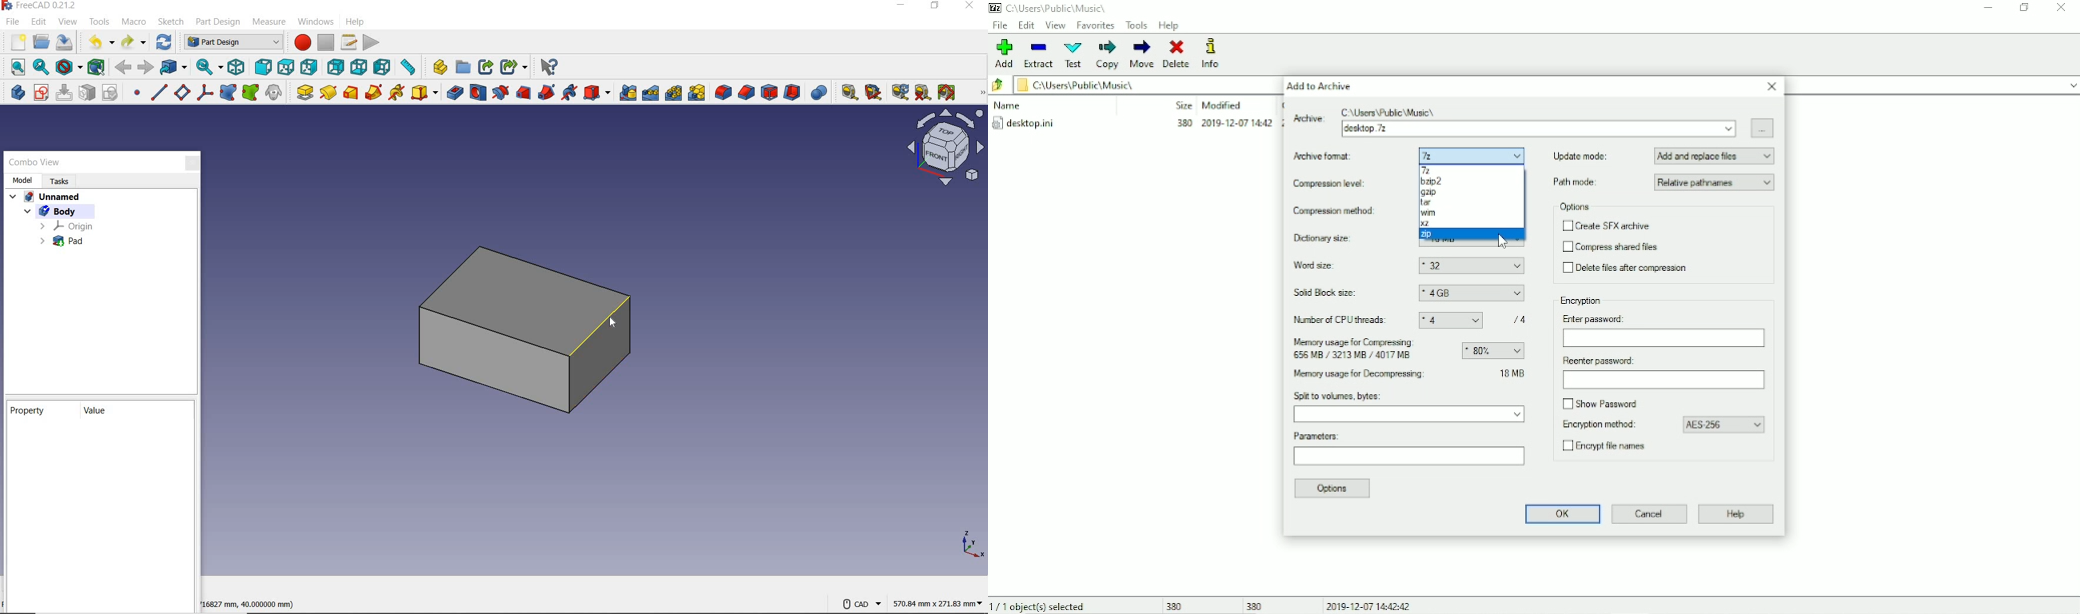  Describe the element at coordinates (15, 42) in the screenshot. I see `new` at that location.